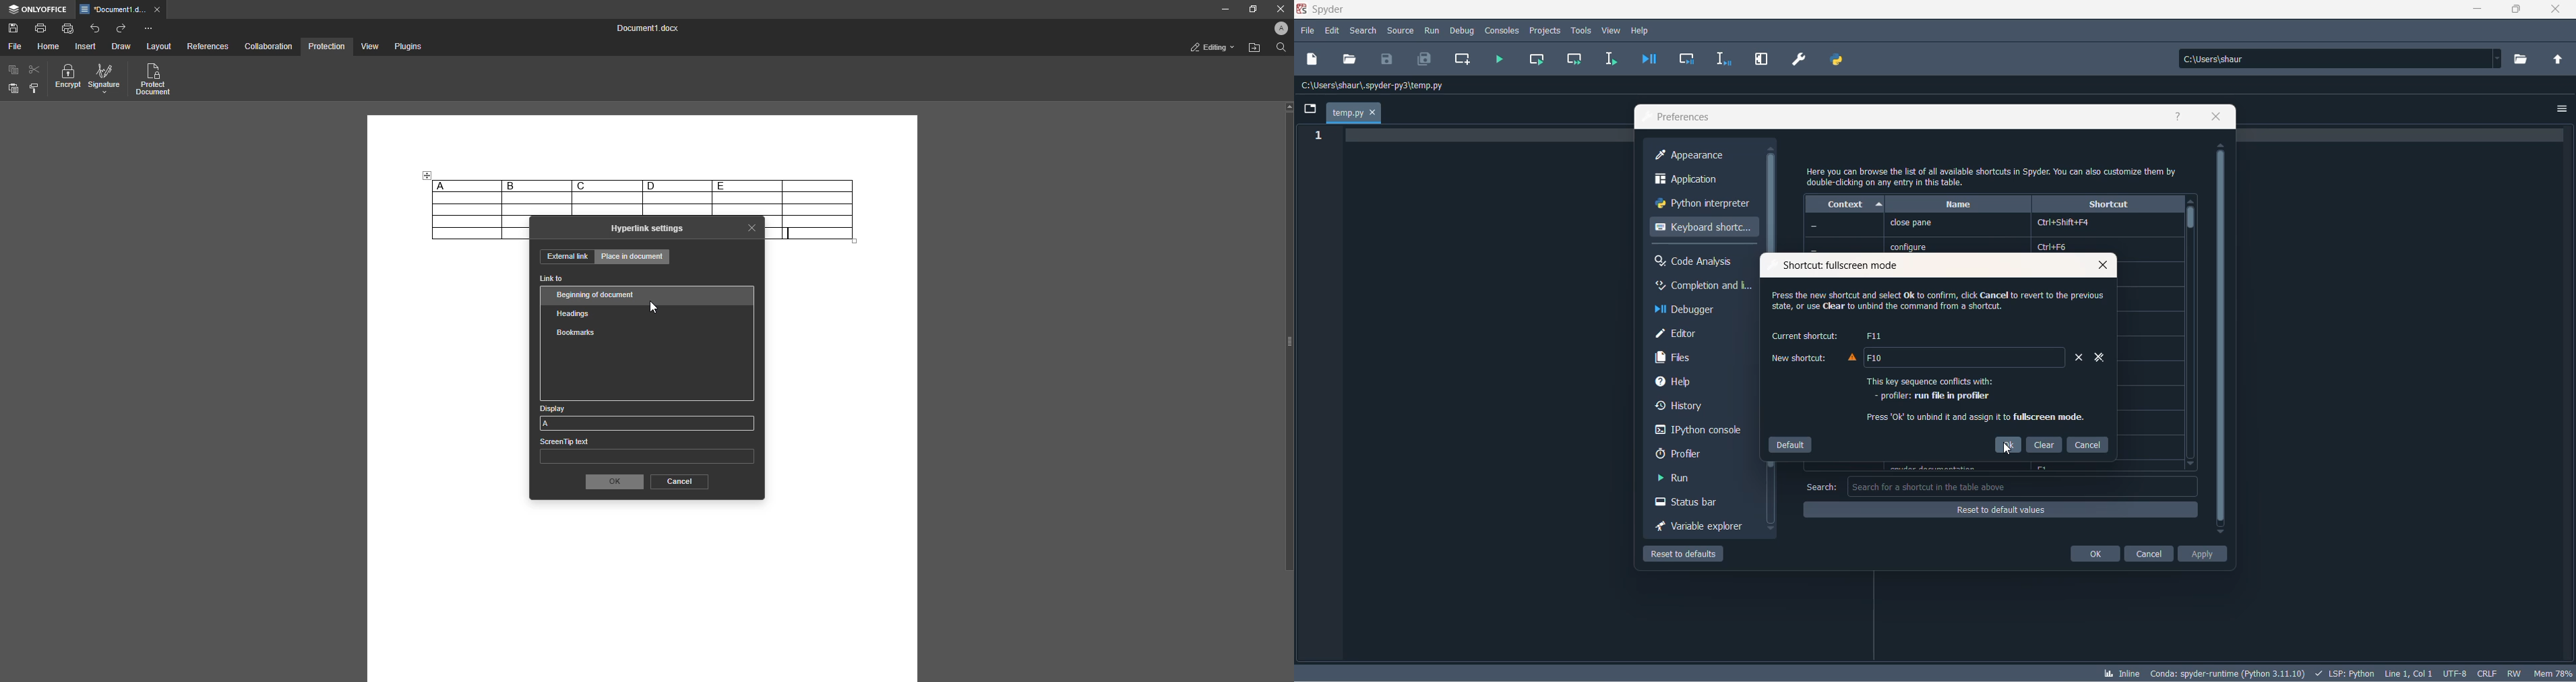 Image resolution: width=2576 pixels, height=700 pixels. What do you see at coordinates (1307, 31) in the screenshot?
I see `file` at bounding box center [1307, 31].